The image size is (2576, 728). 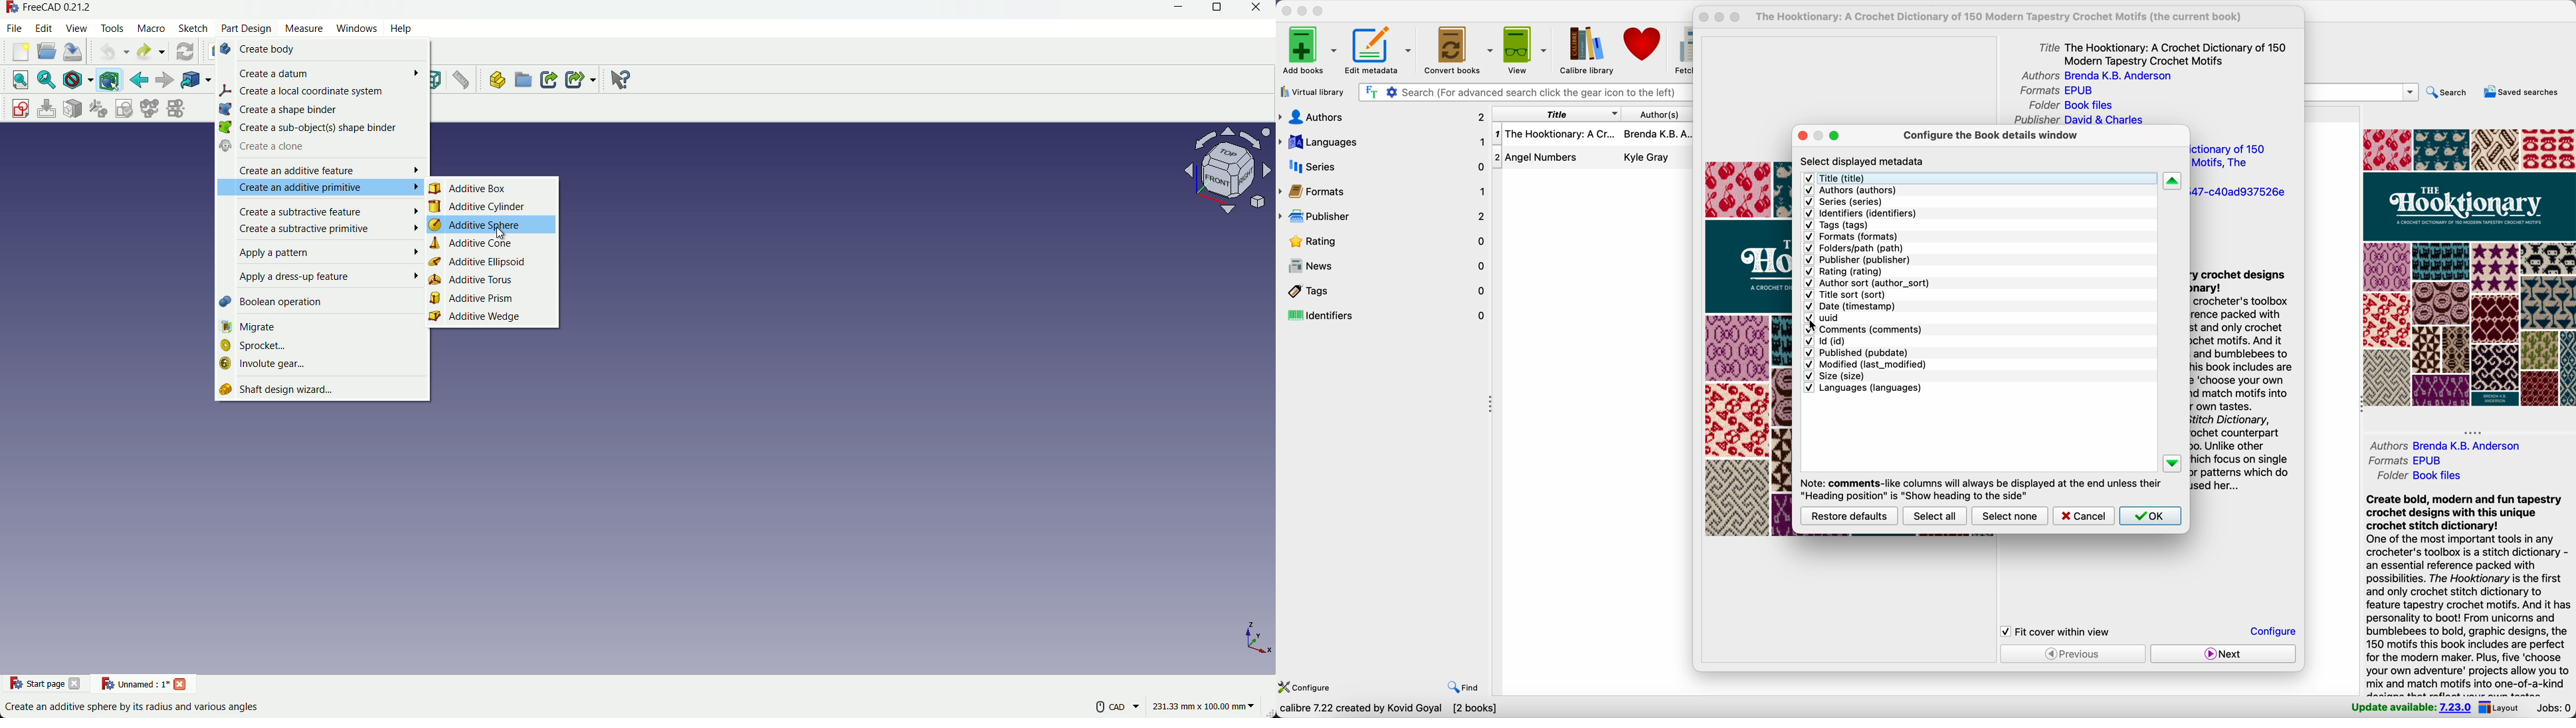 I want to click on bounding box, so click(x=109, y=81).